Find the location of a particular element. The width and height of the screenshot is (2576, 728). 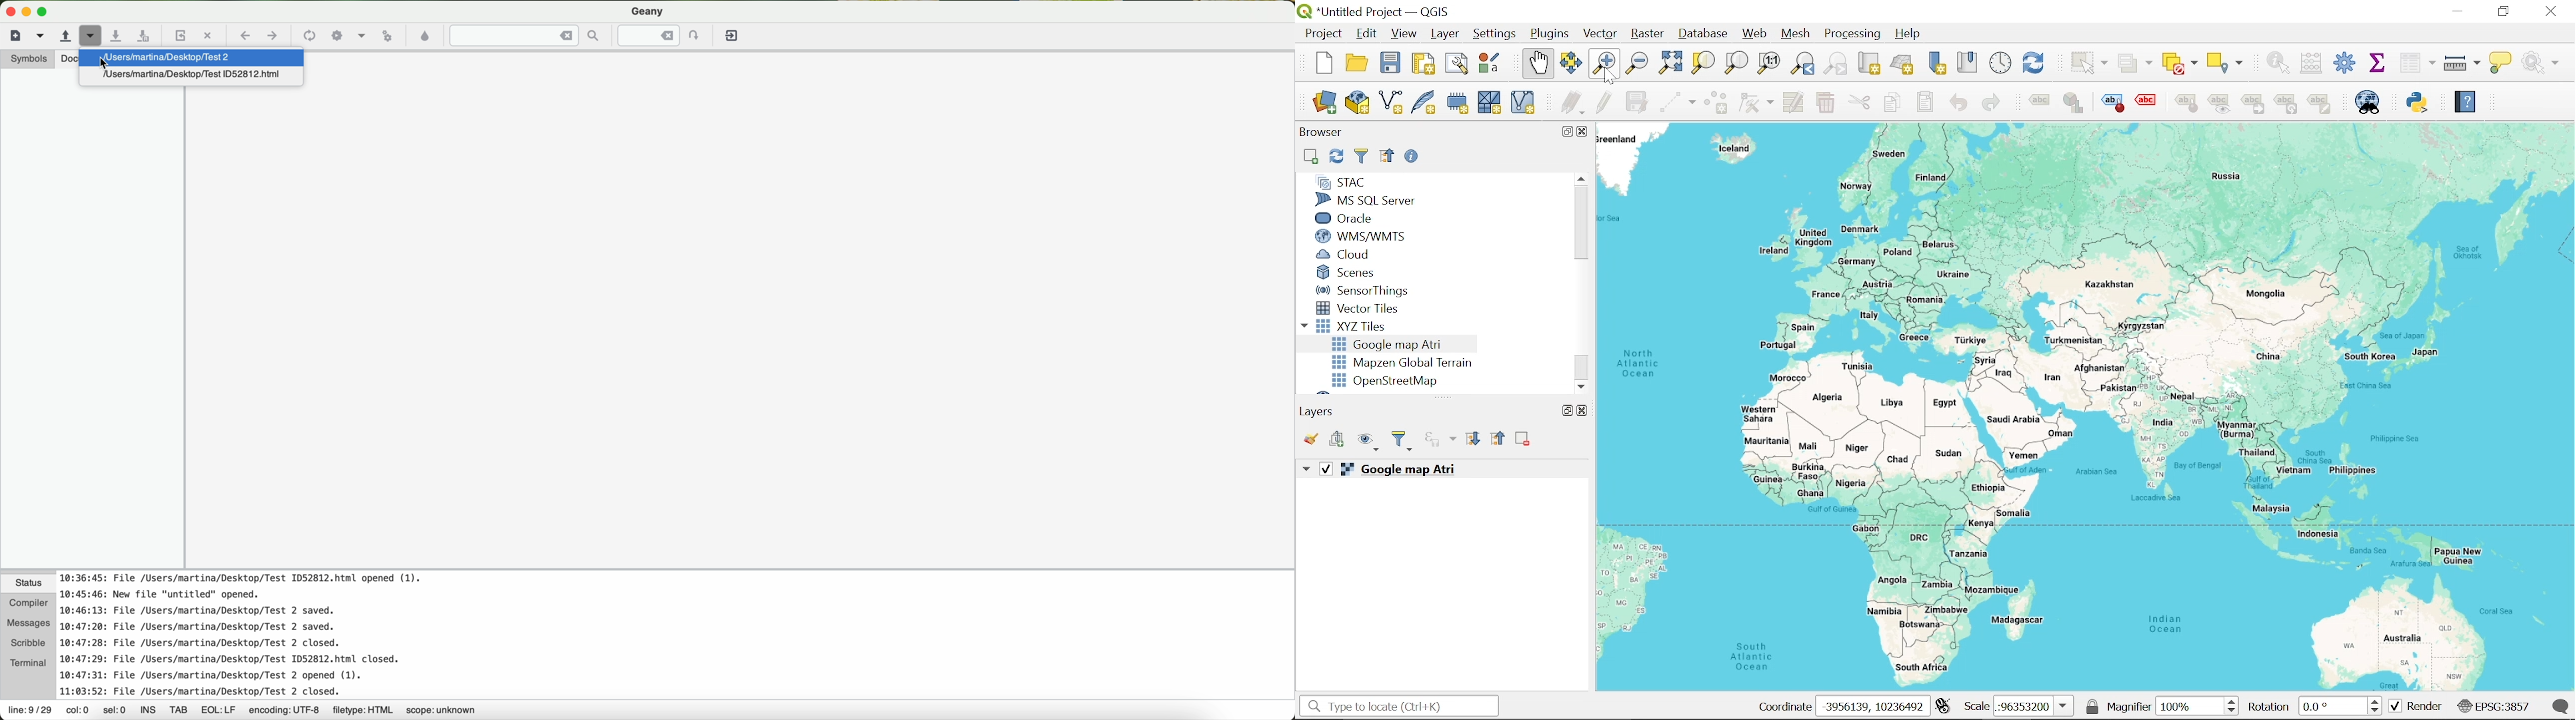

Mapzen Global Terrain is located at coordinates (1402, 363).